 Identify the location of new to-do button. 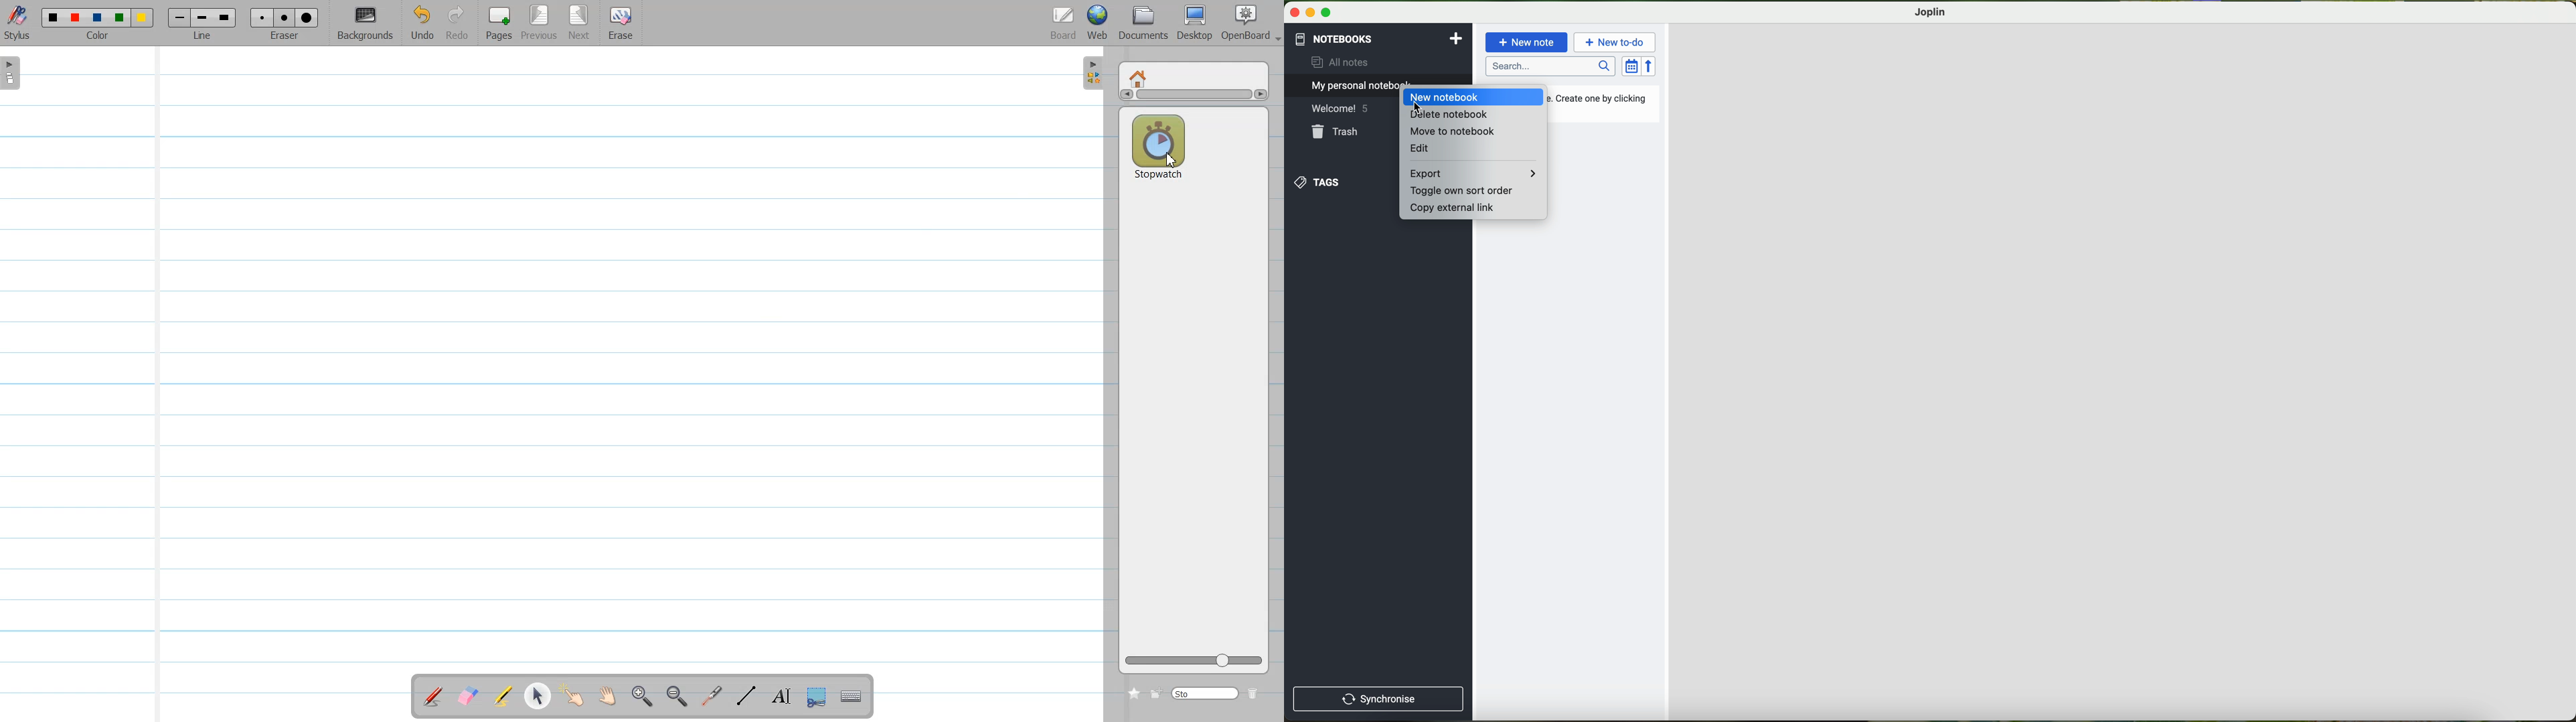
(1616, 42).